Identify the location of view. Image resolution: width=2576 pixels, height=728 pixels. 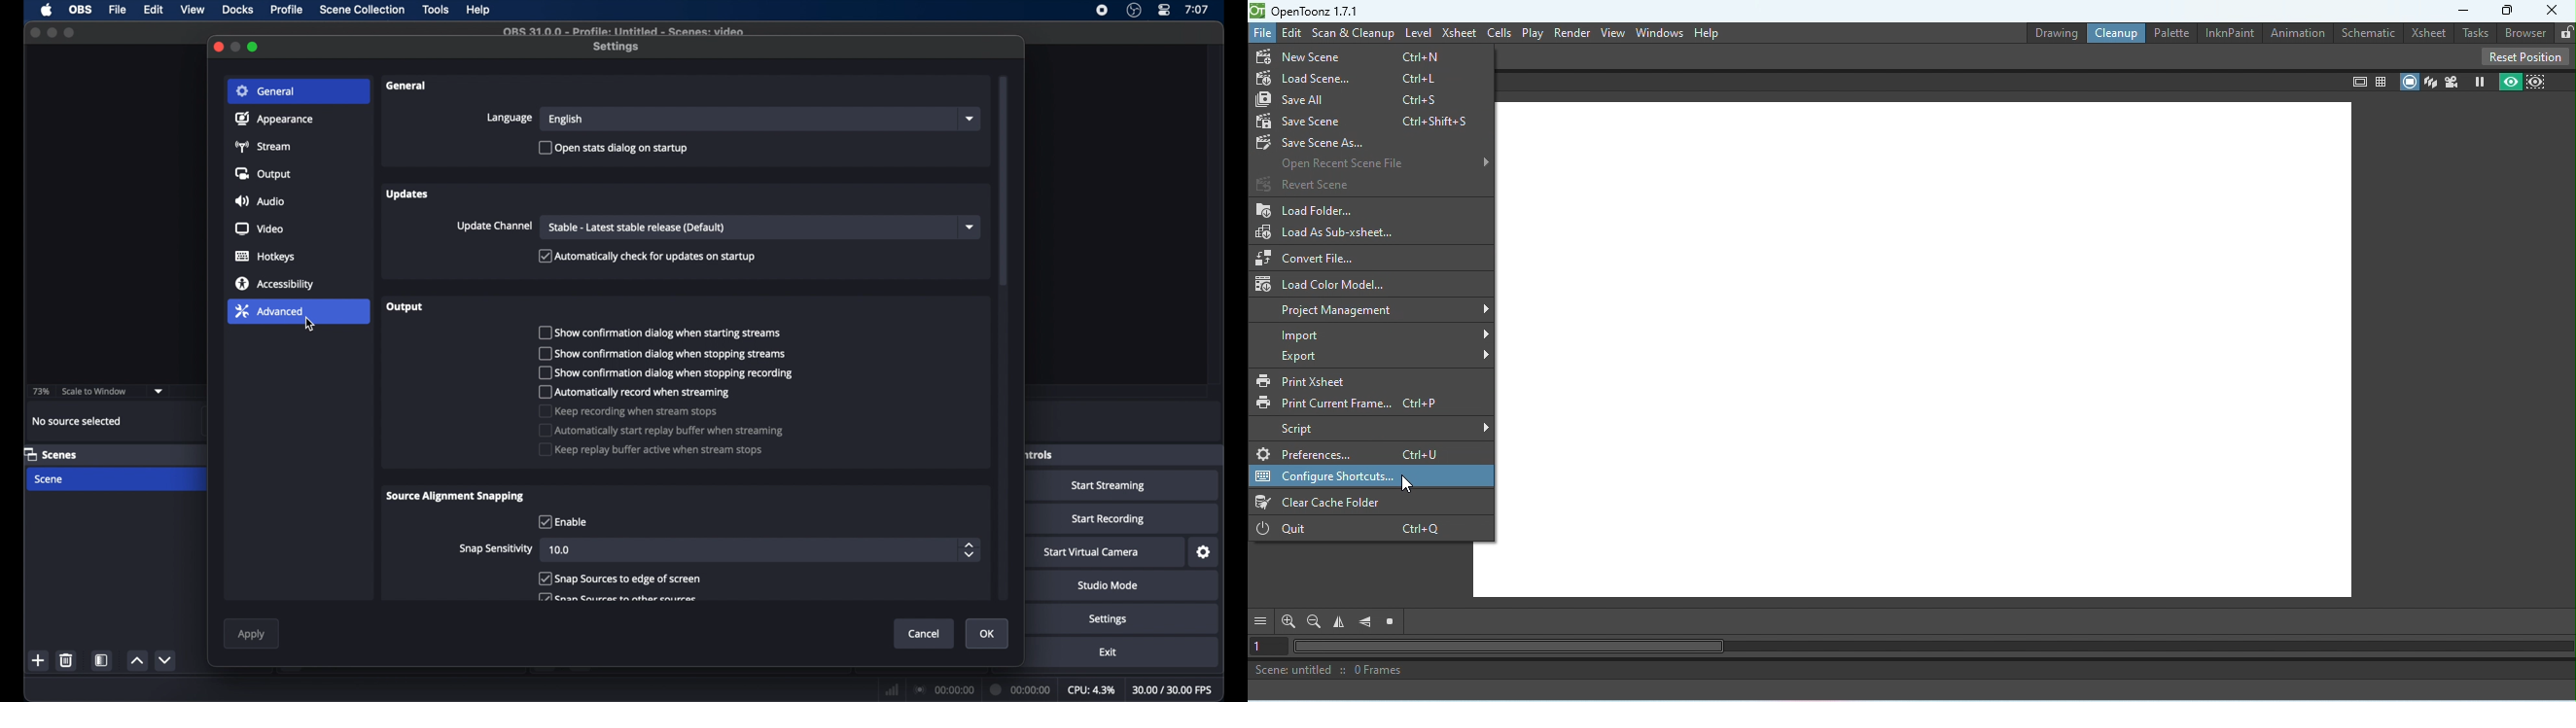
(194, 10).